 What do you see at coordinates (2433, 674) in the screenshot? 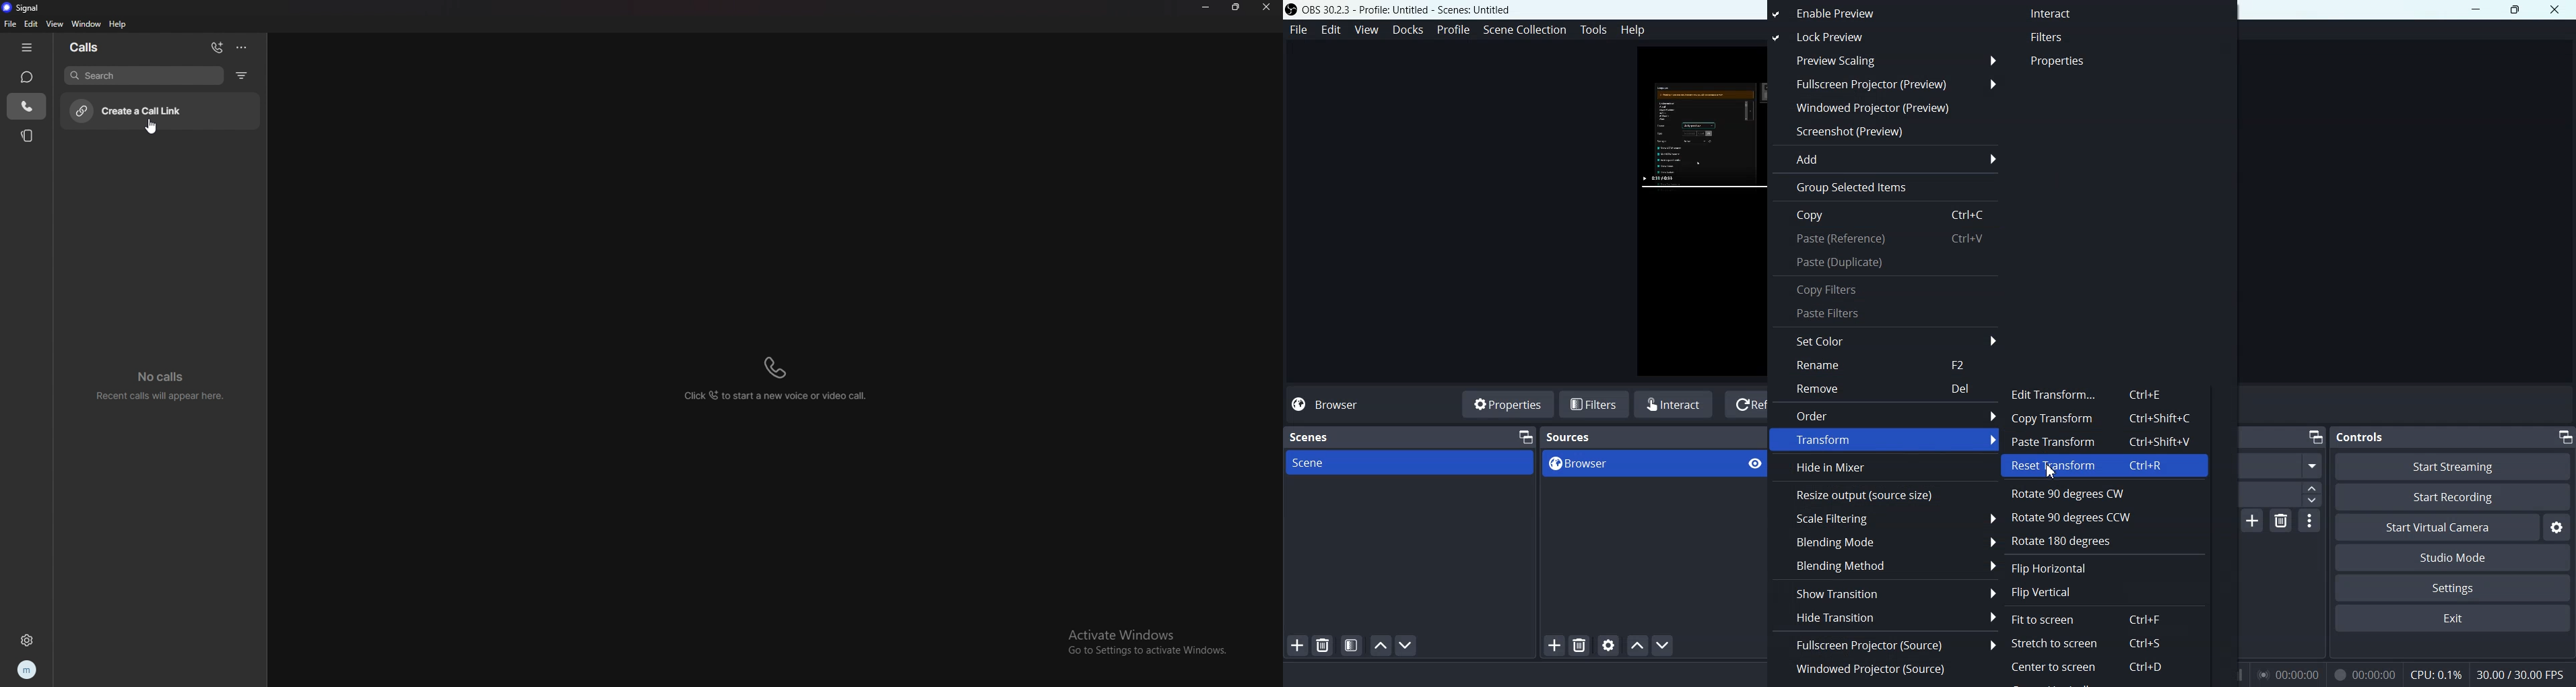
I see `CPU: 0.1%` at bounding box center [2433, 674].